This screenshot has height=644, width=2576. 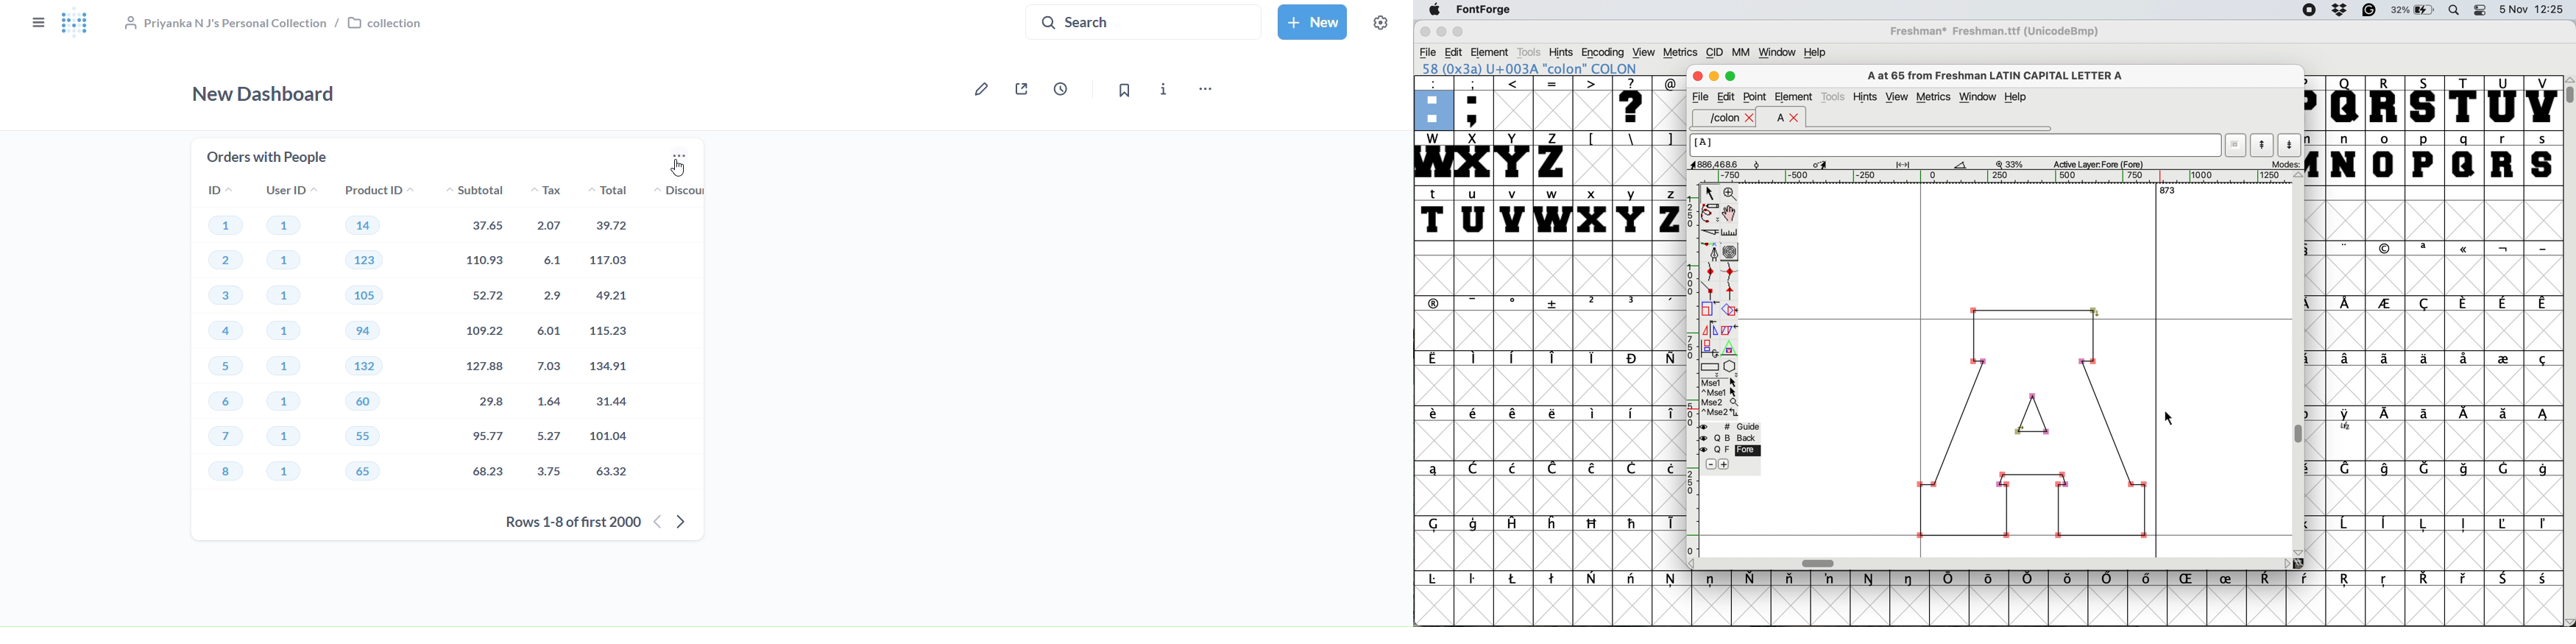 What do you see at coordinates (1730, 231) in the screenshot?
I see `measure distance` at bounding box center [1730, 231].